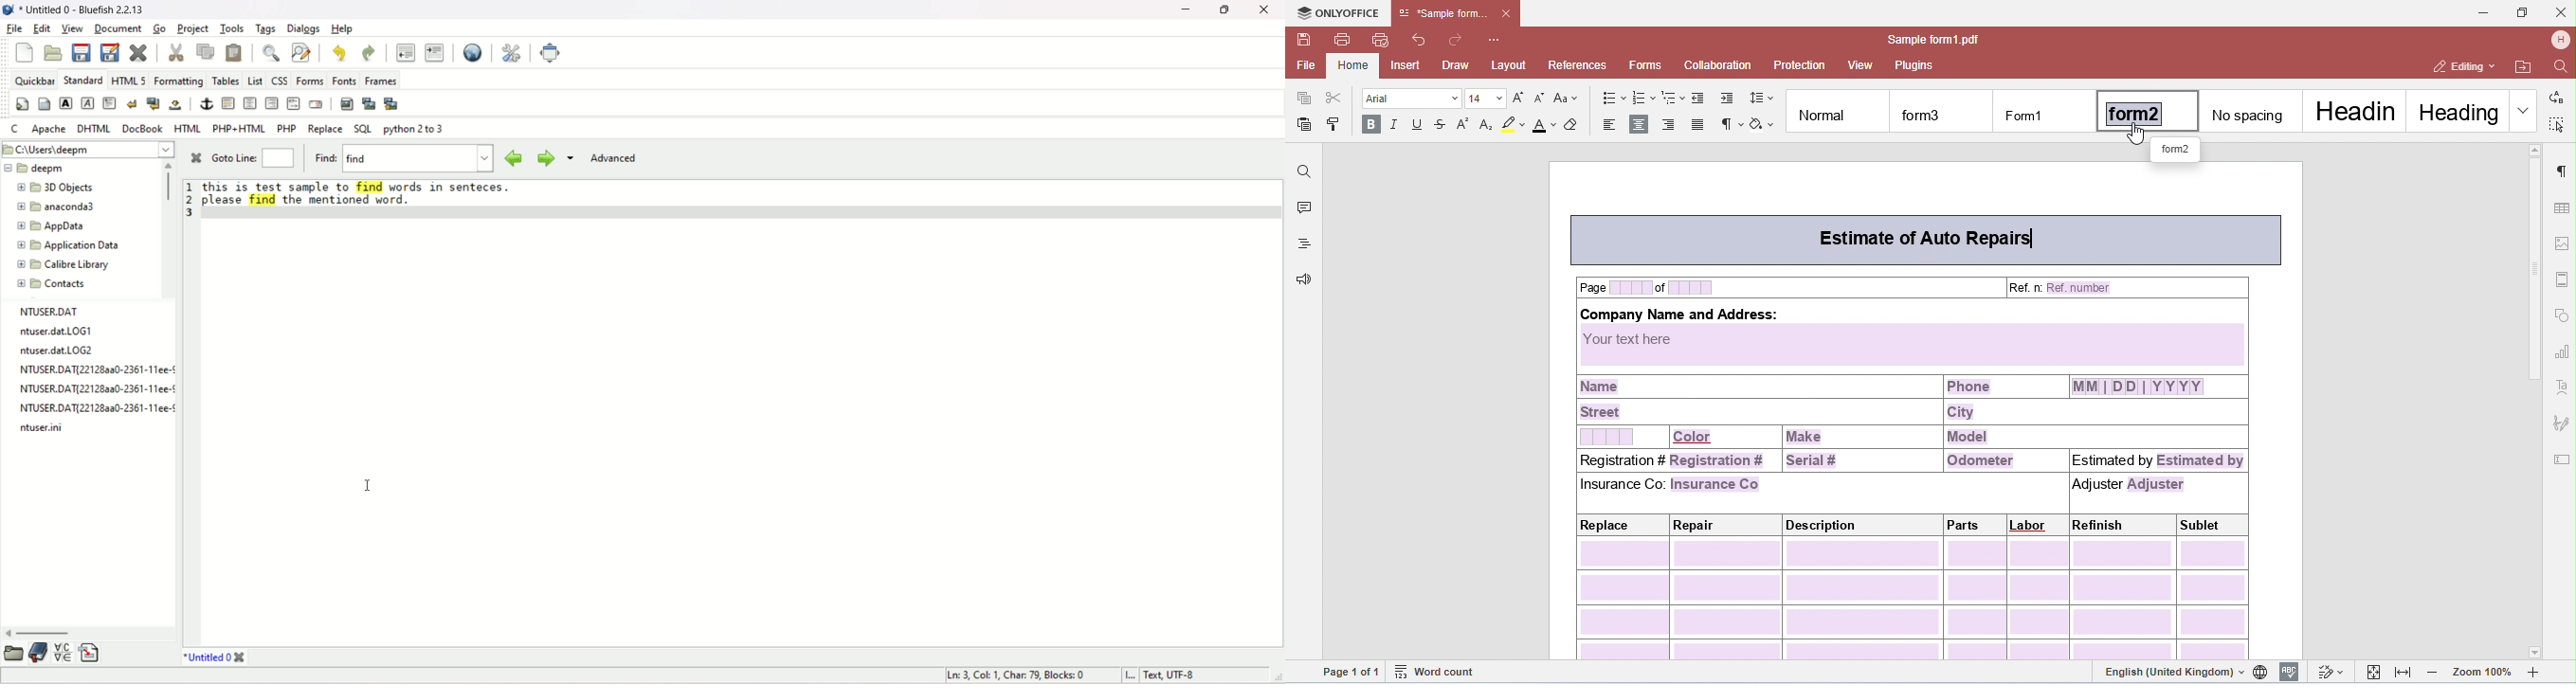 Image resolution: width=2576 pixels, height=700 pixels. Describe the element at coordinates (161, 29) in the screenshot. I see `go` at that location.